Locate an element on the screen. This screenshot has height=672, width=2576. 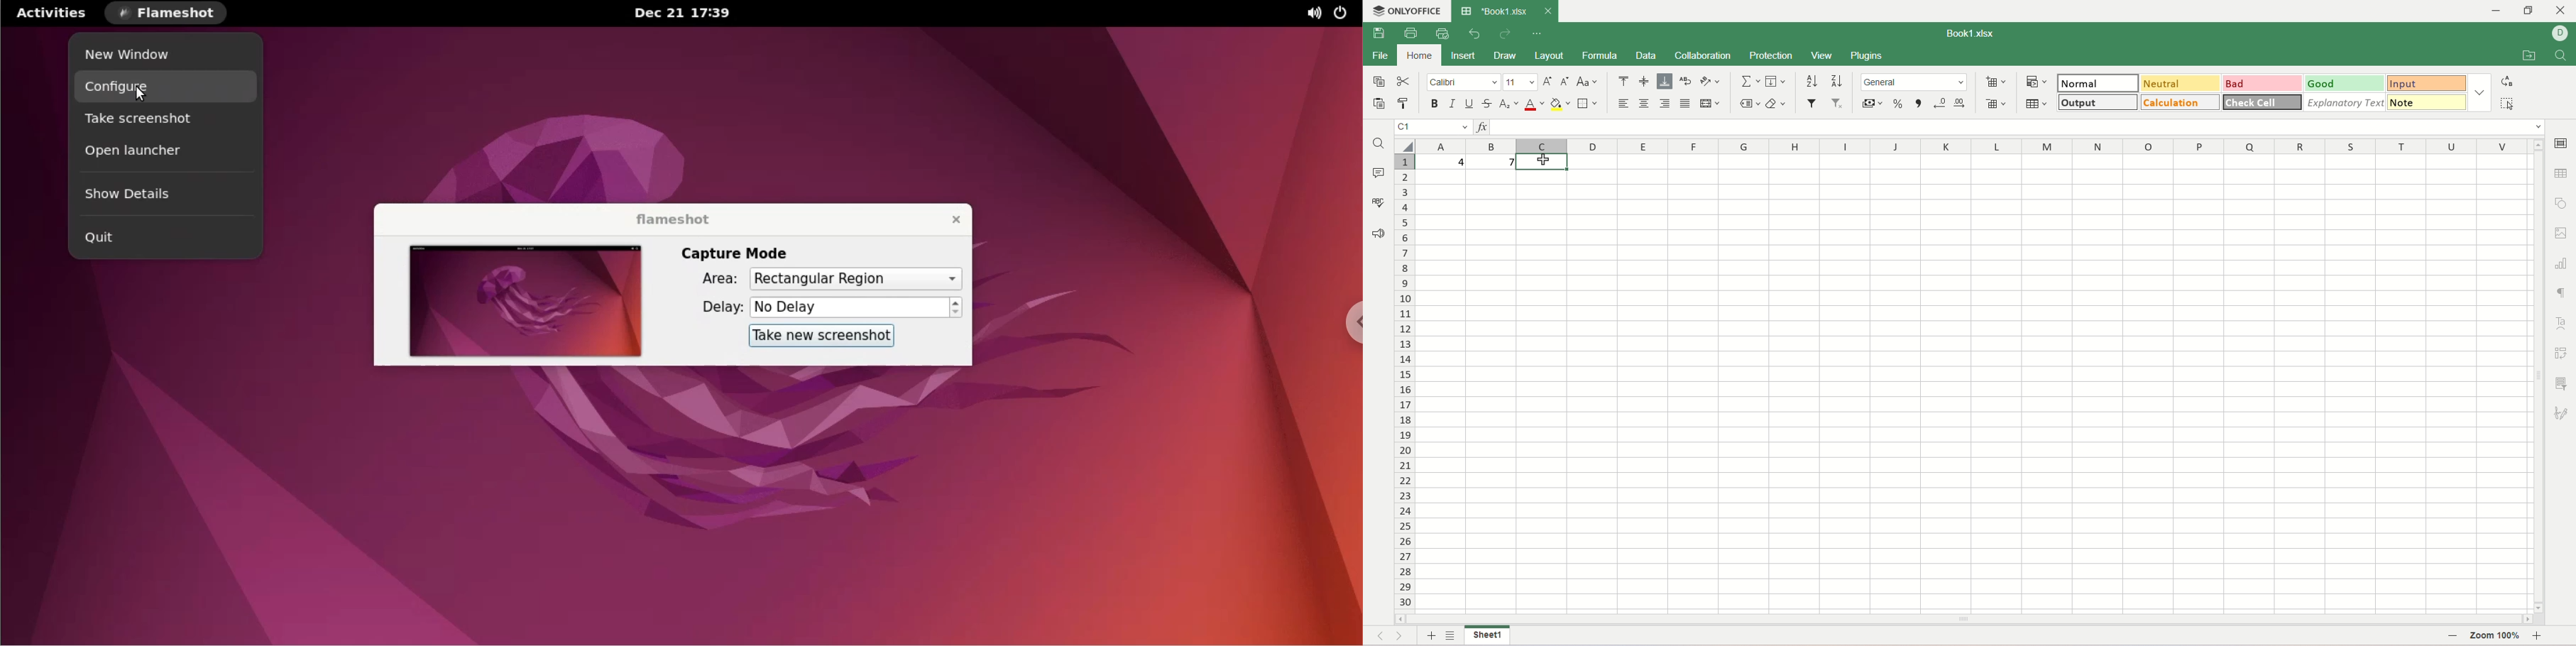
insert table is located at coordinates (2037, 102).